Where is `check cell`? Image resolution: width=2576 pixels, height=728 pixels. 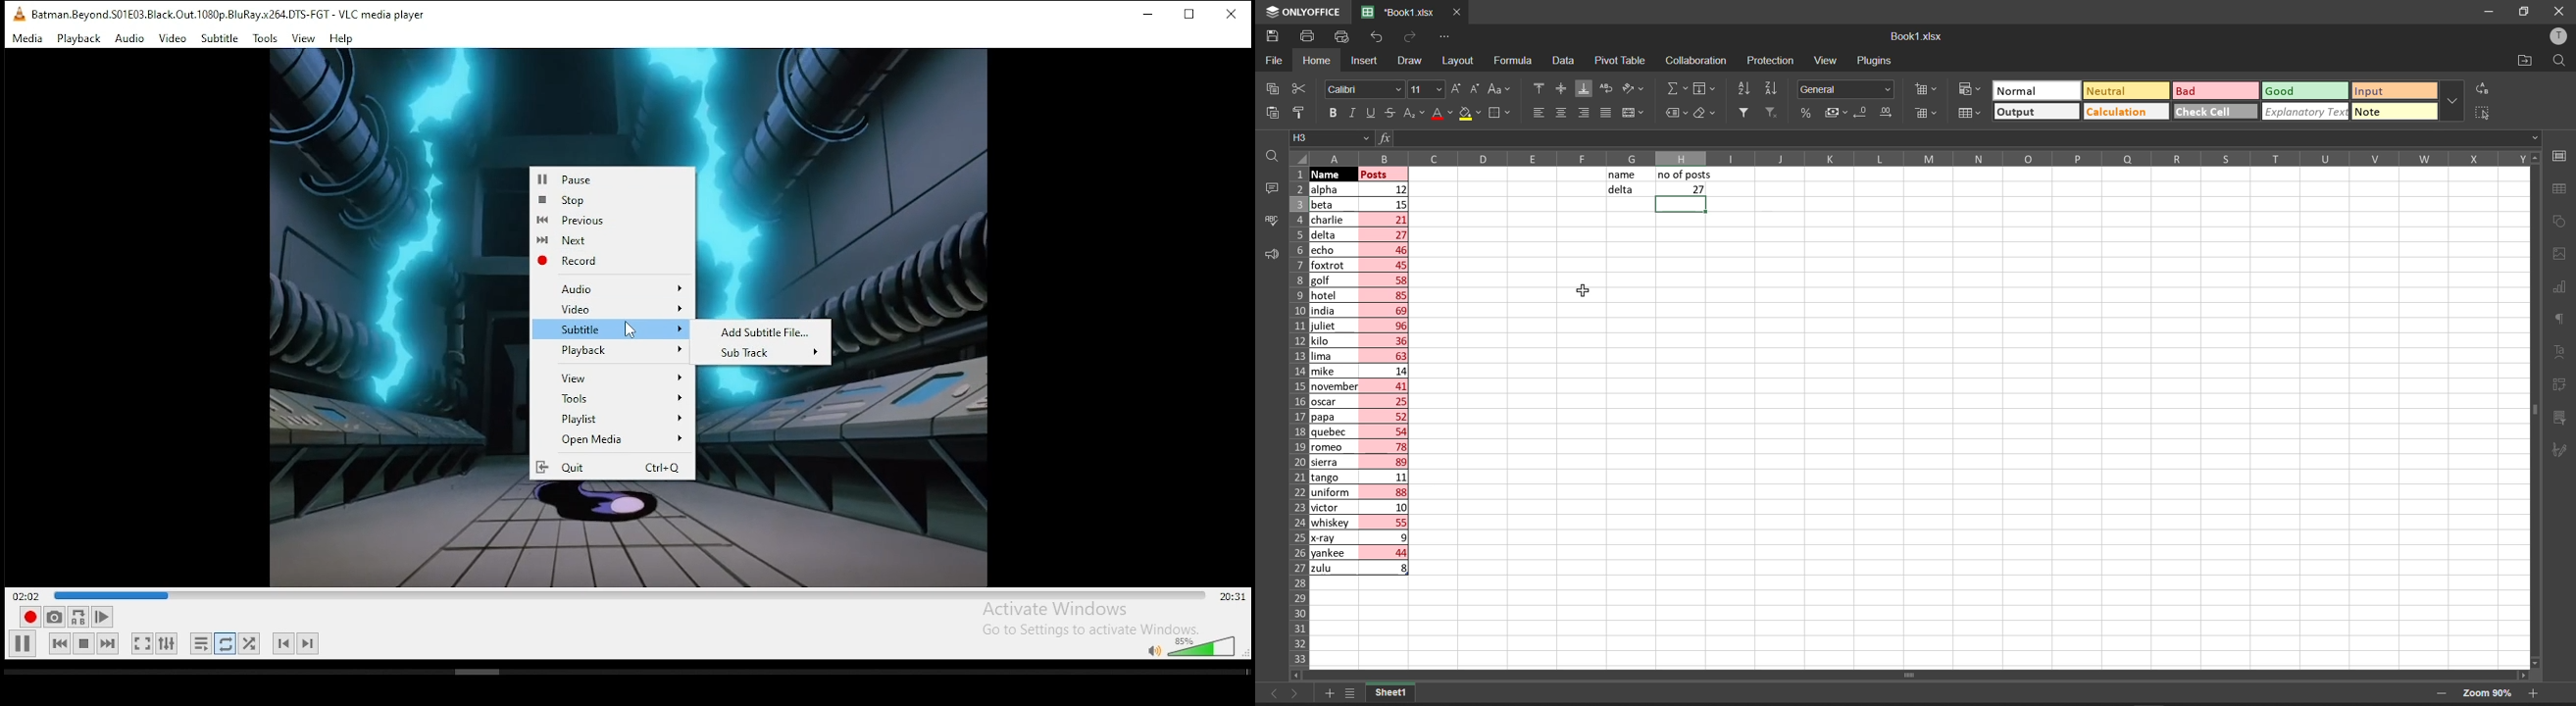
check cell is located at coordinates (2210, 112).